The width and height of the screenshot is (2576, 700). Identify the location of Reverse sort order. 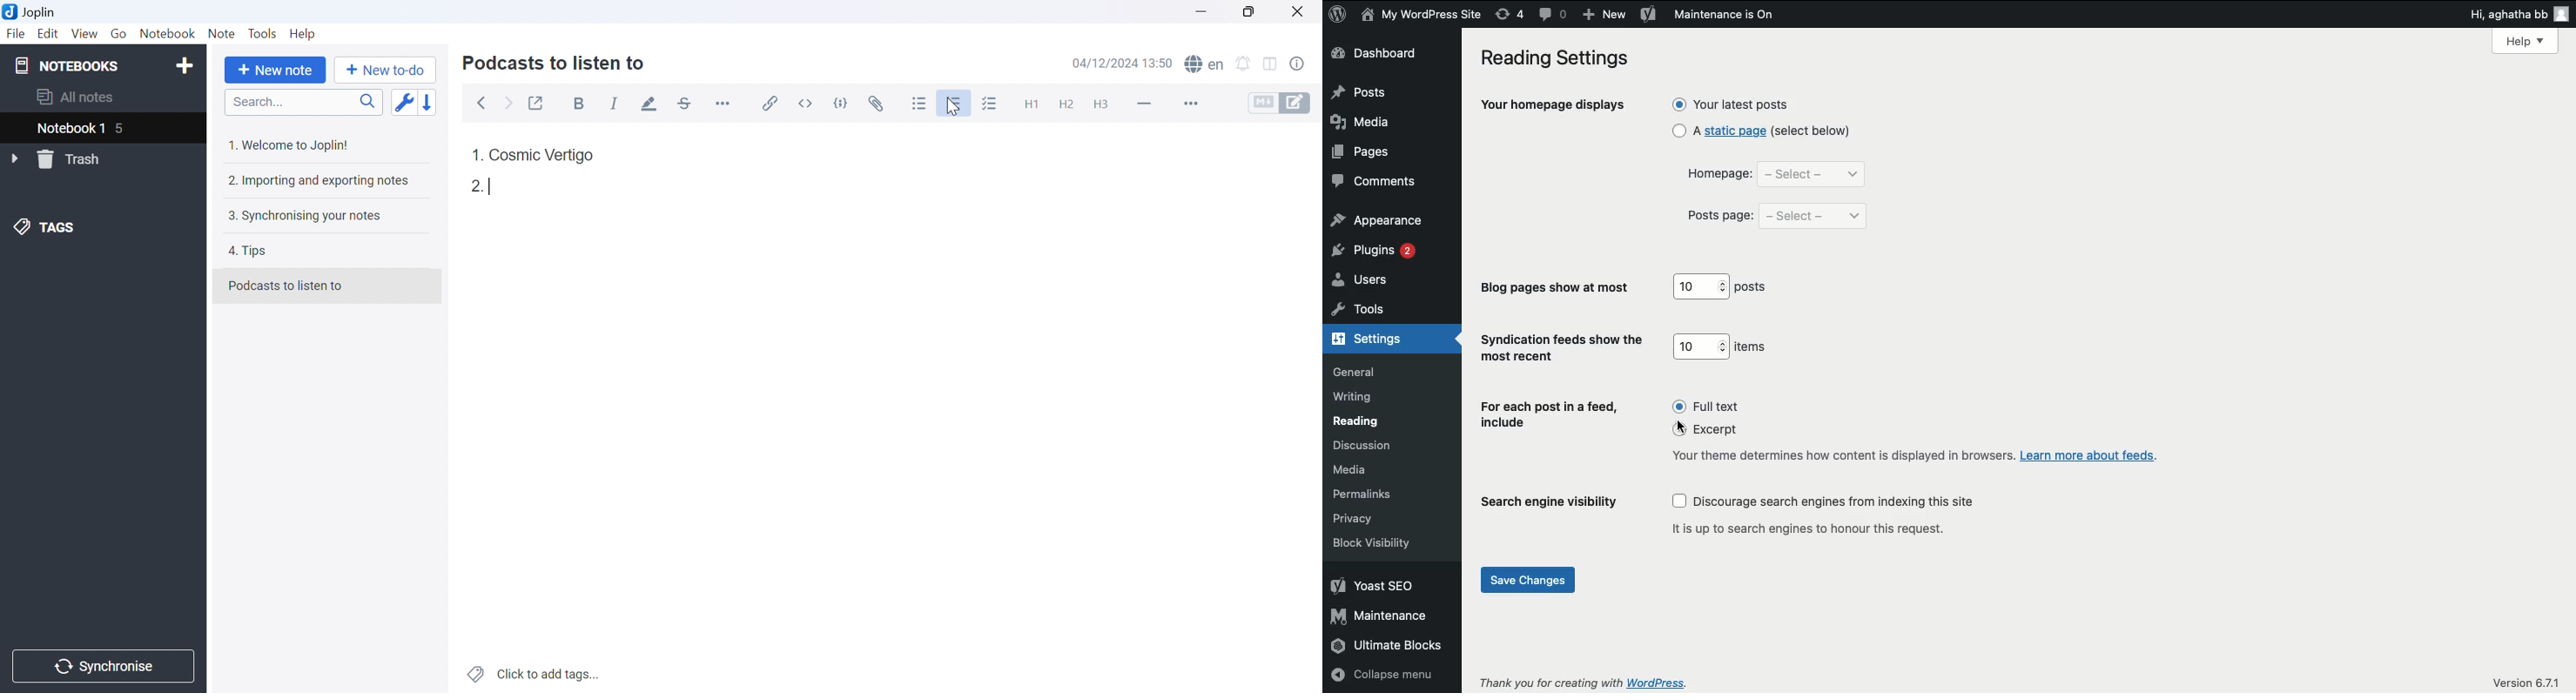
(429, 102).